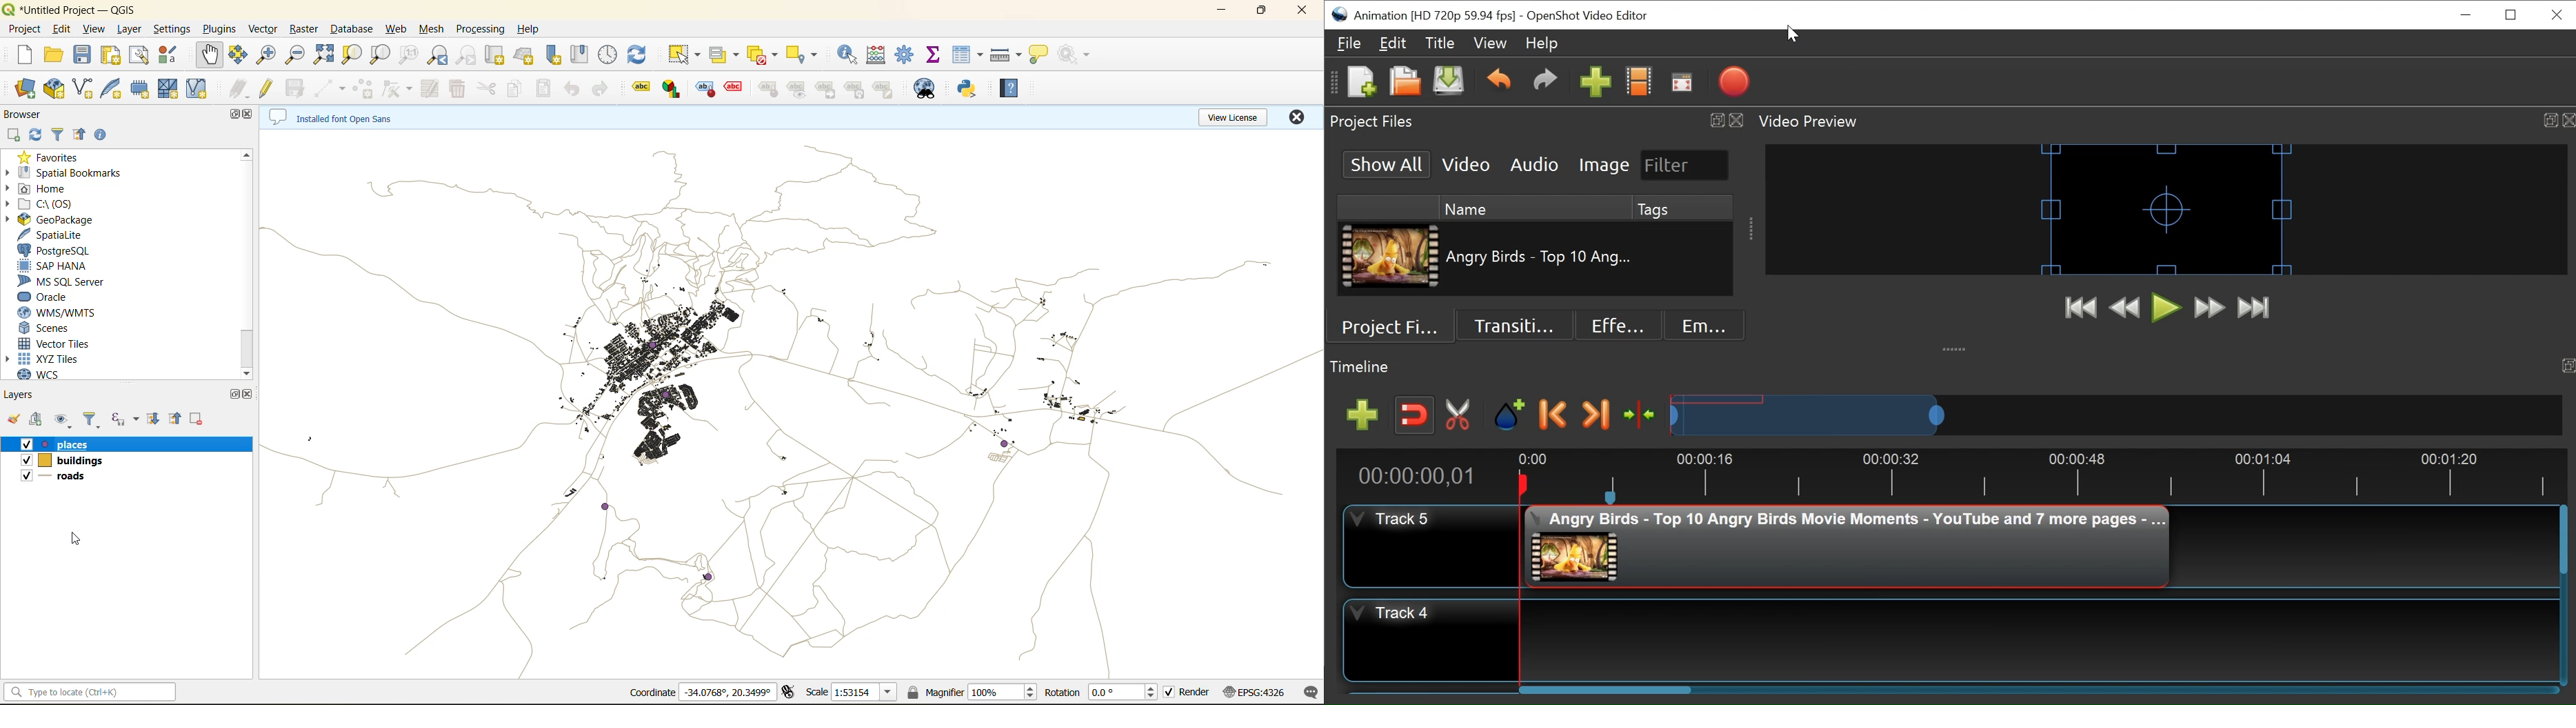 The width and height of the screenshot is (2576, 728). I want to click on render, so click(1196, 692).